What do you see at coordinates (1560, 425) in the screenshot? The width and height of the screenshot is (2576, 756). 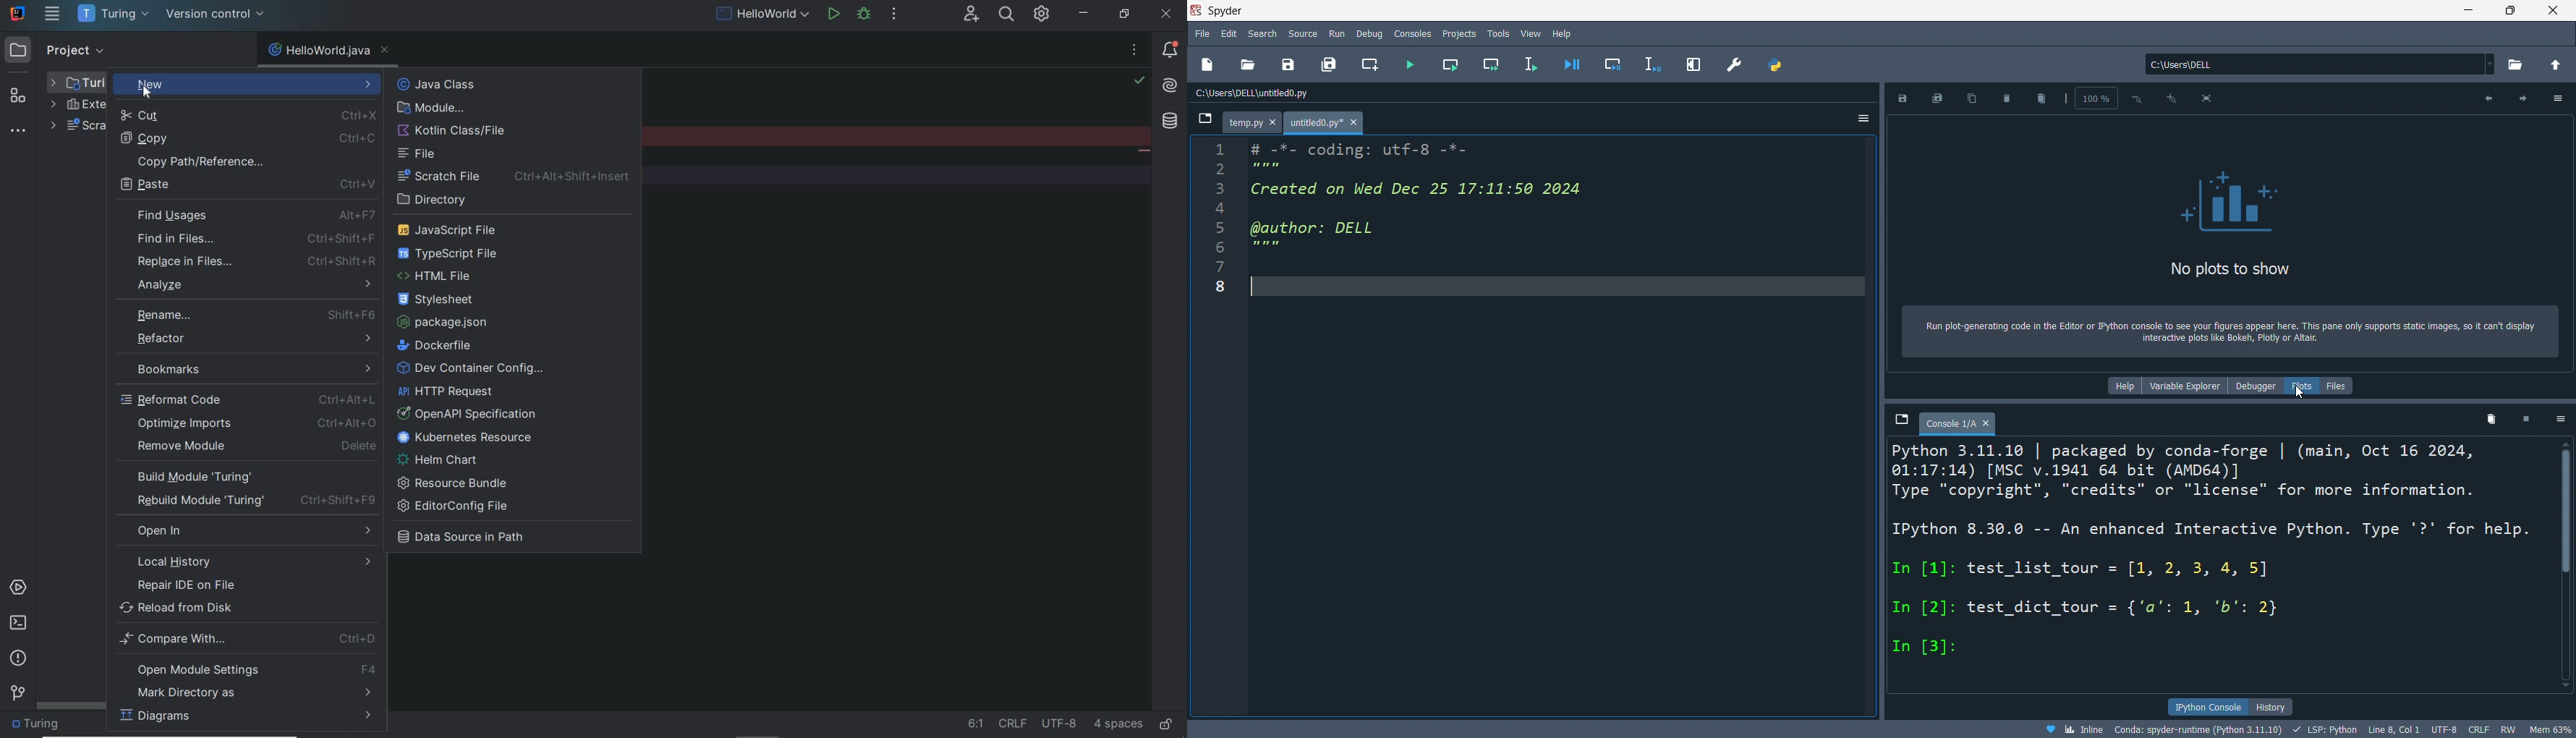 I see `editor pane` at bounding box center [1560, 425].